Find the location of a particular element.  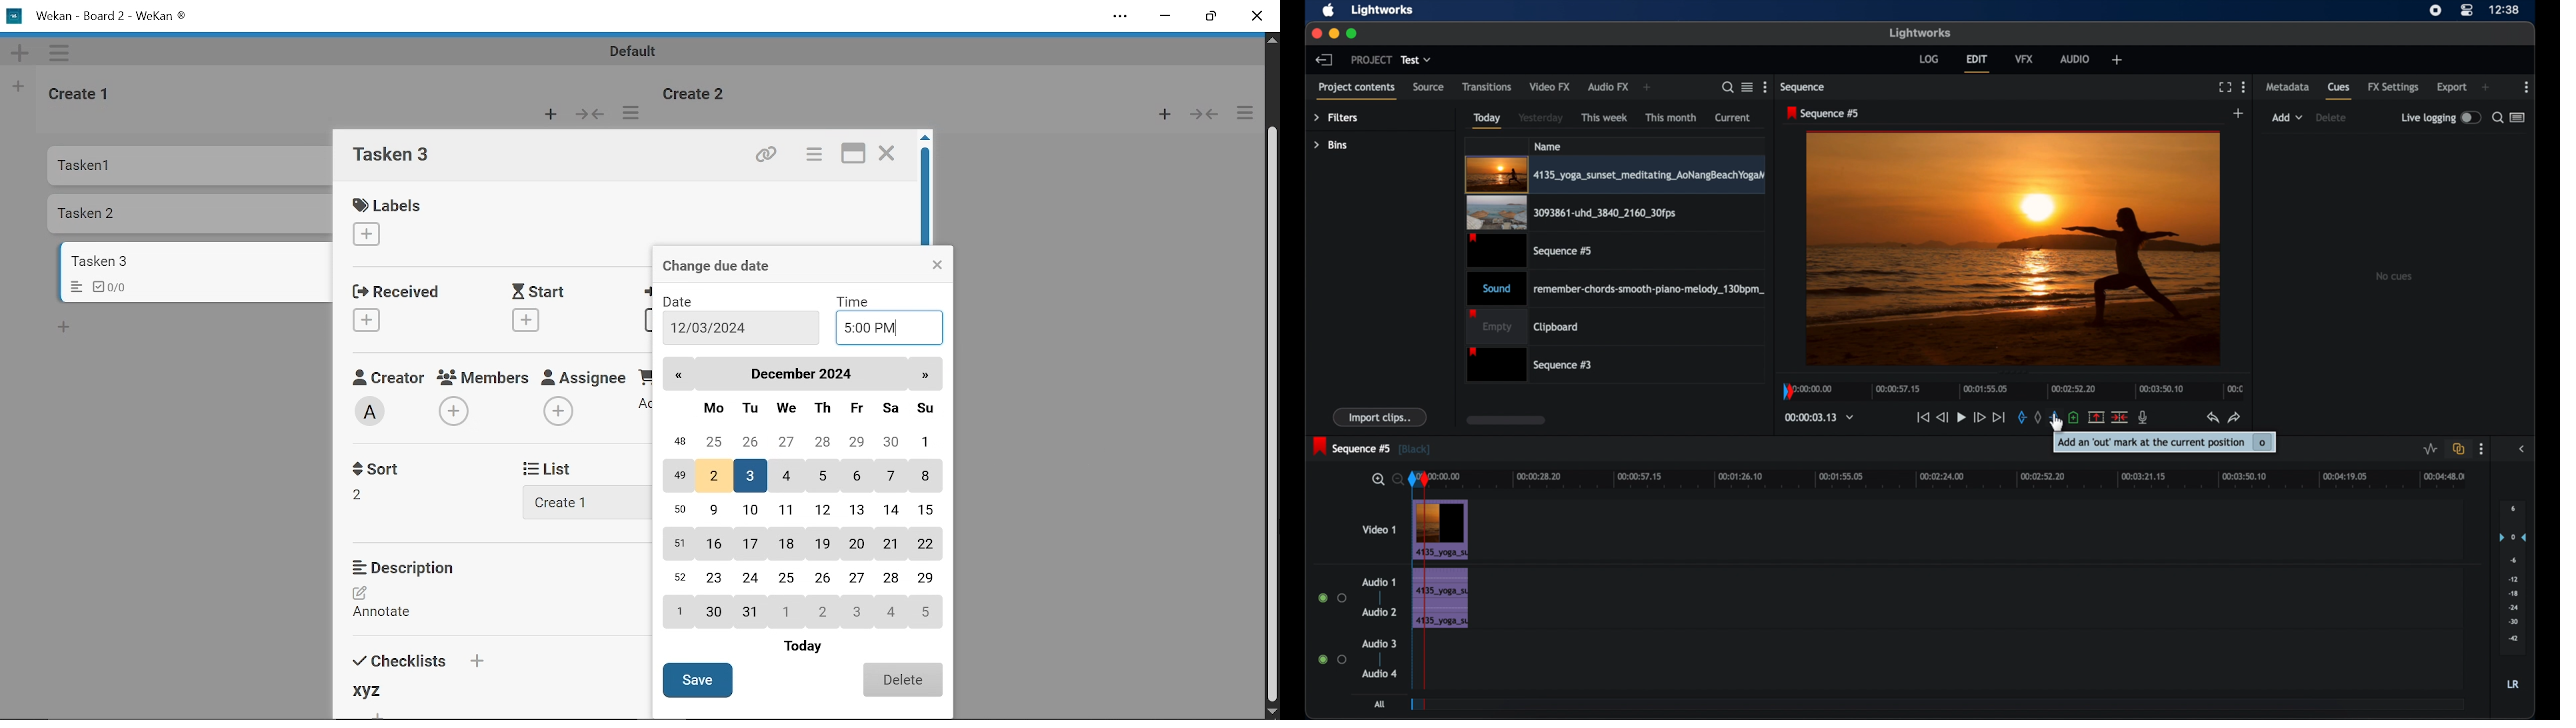

project is located at coordinates (1369, 59).